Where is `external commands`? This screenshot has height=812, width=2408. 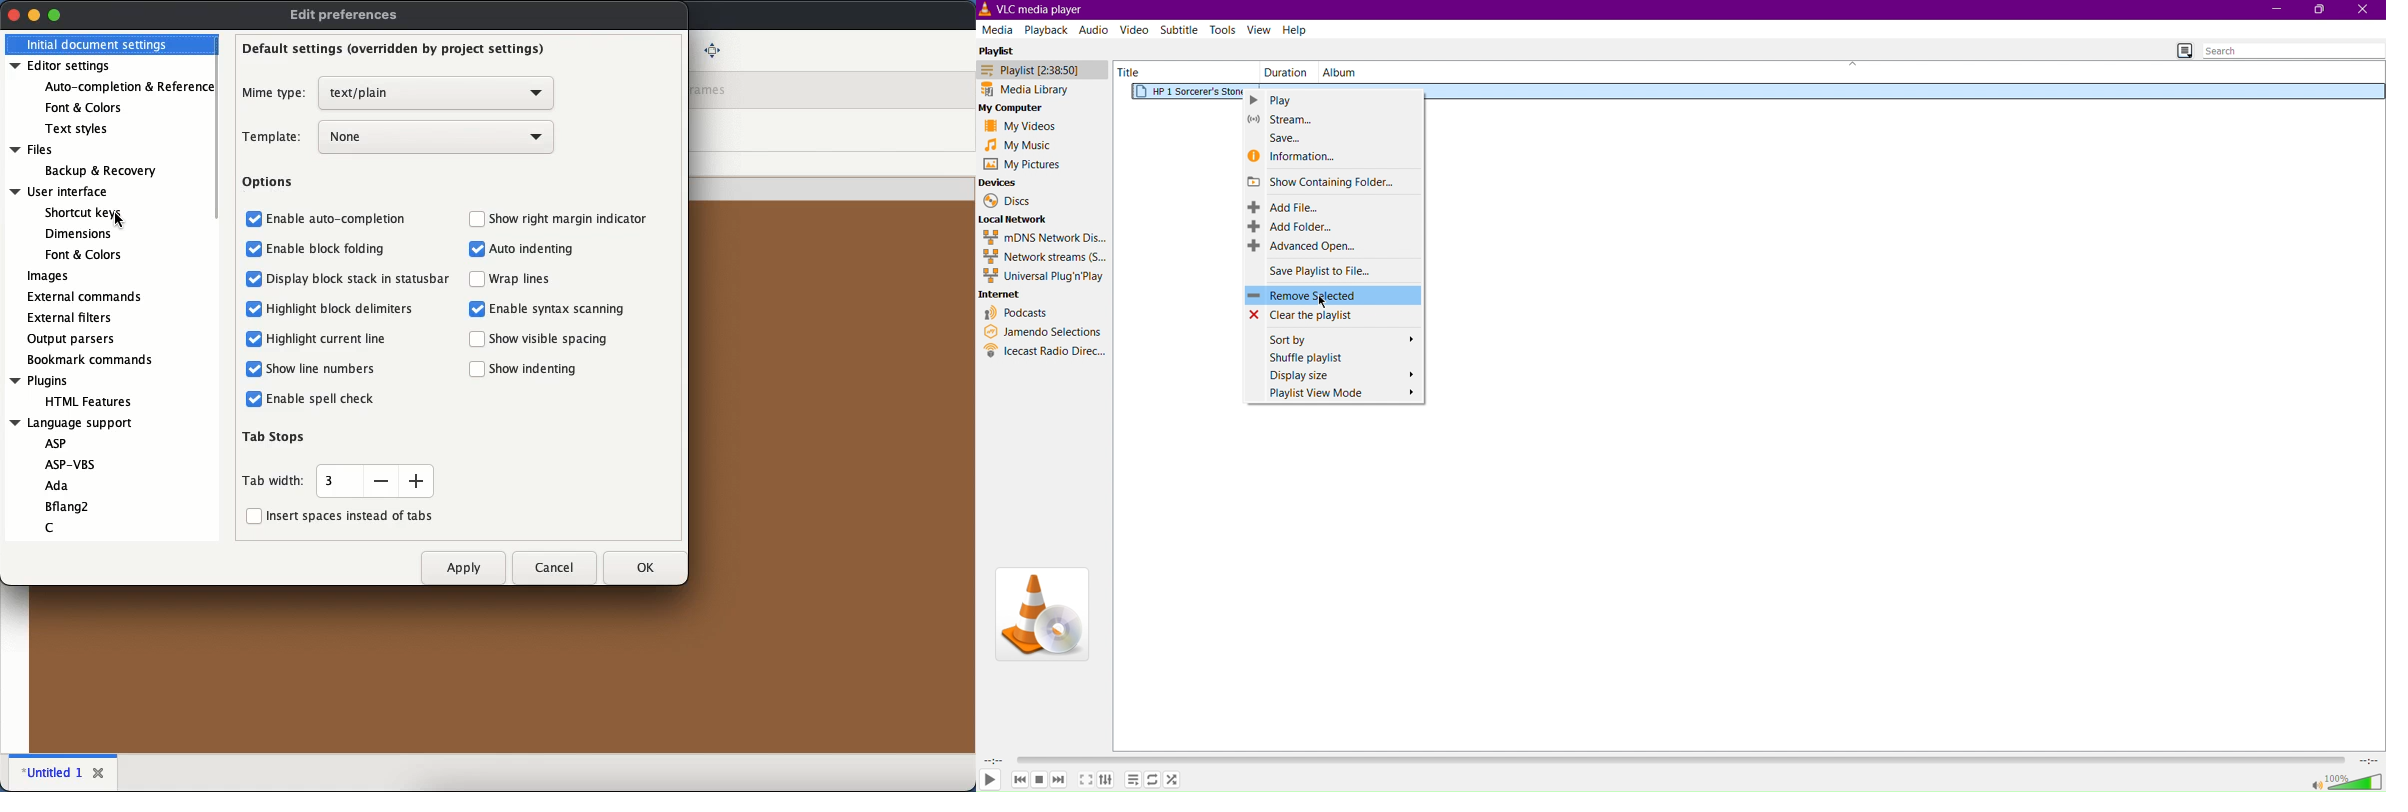 external commands is located at coordinates (87, 296).